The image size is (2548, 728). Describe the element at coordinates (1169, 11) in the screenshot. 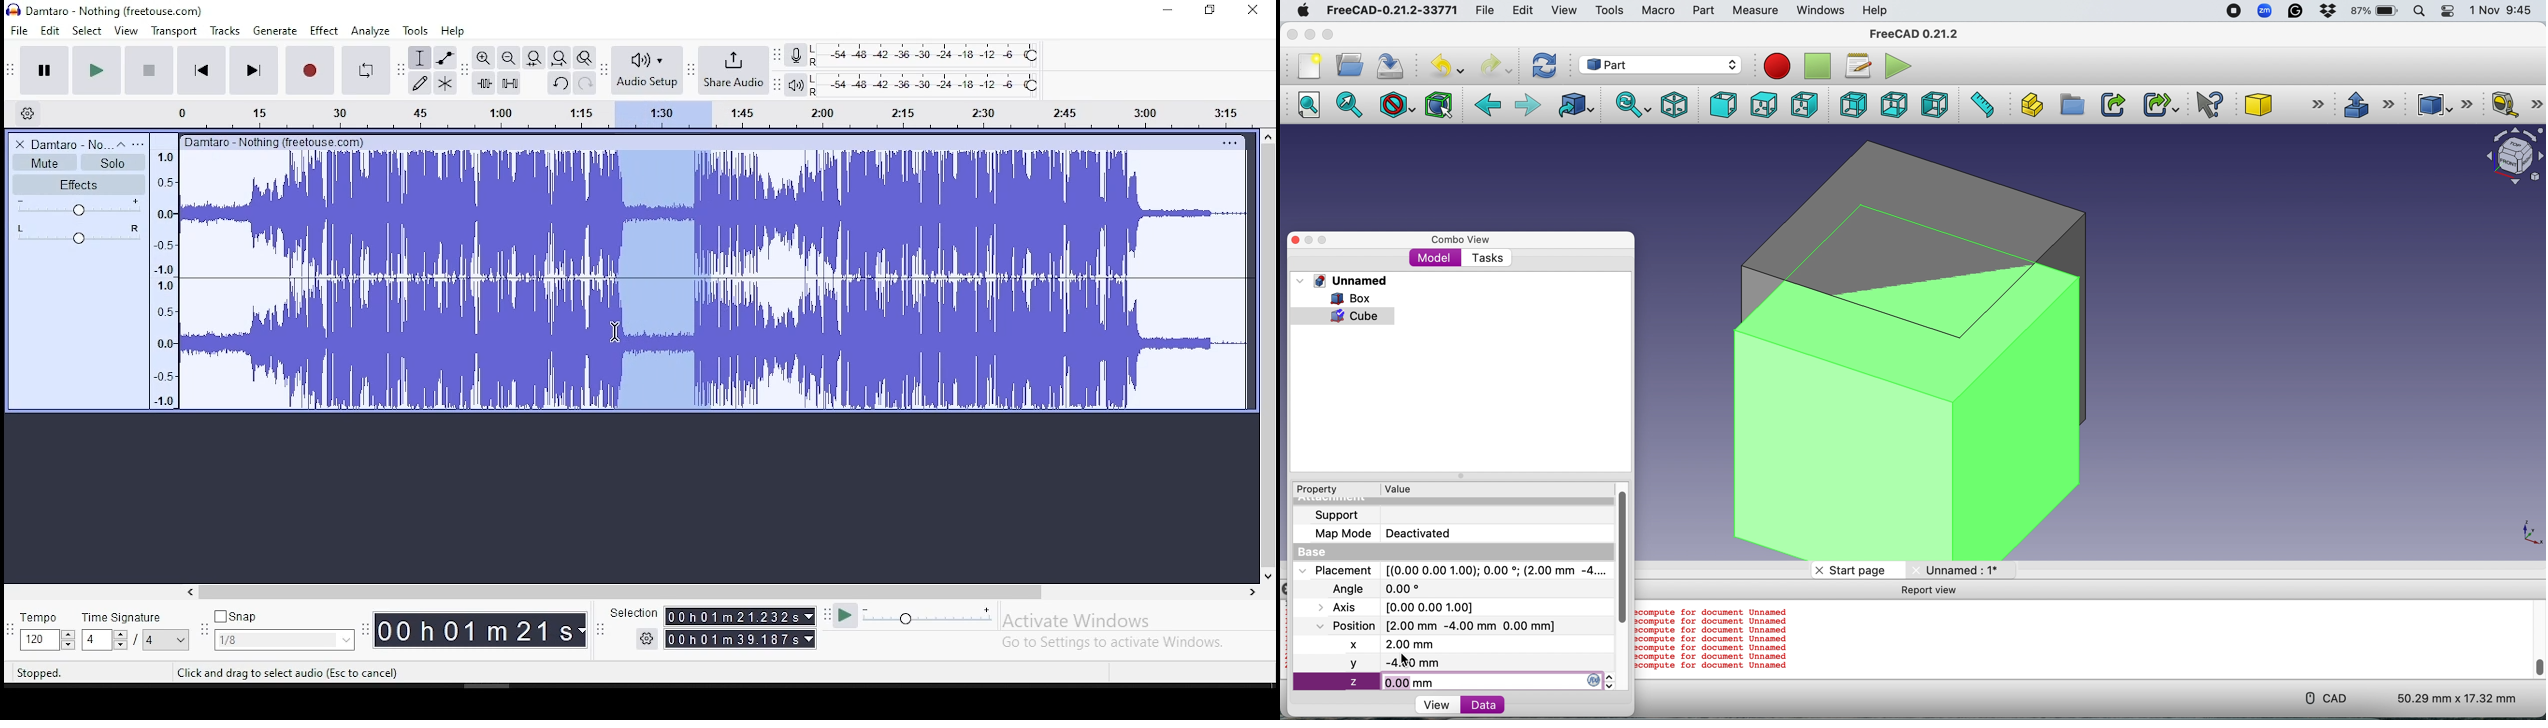

I see `minimize` at that location.